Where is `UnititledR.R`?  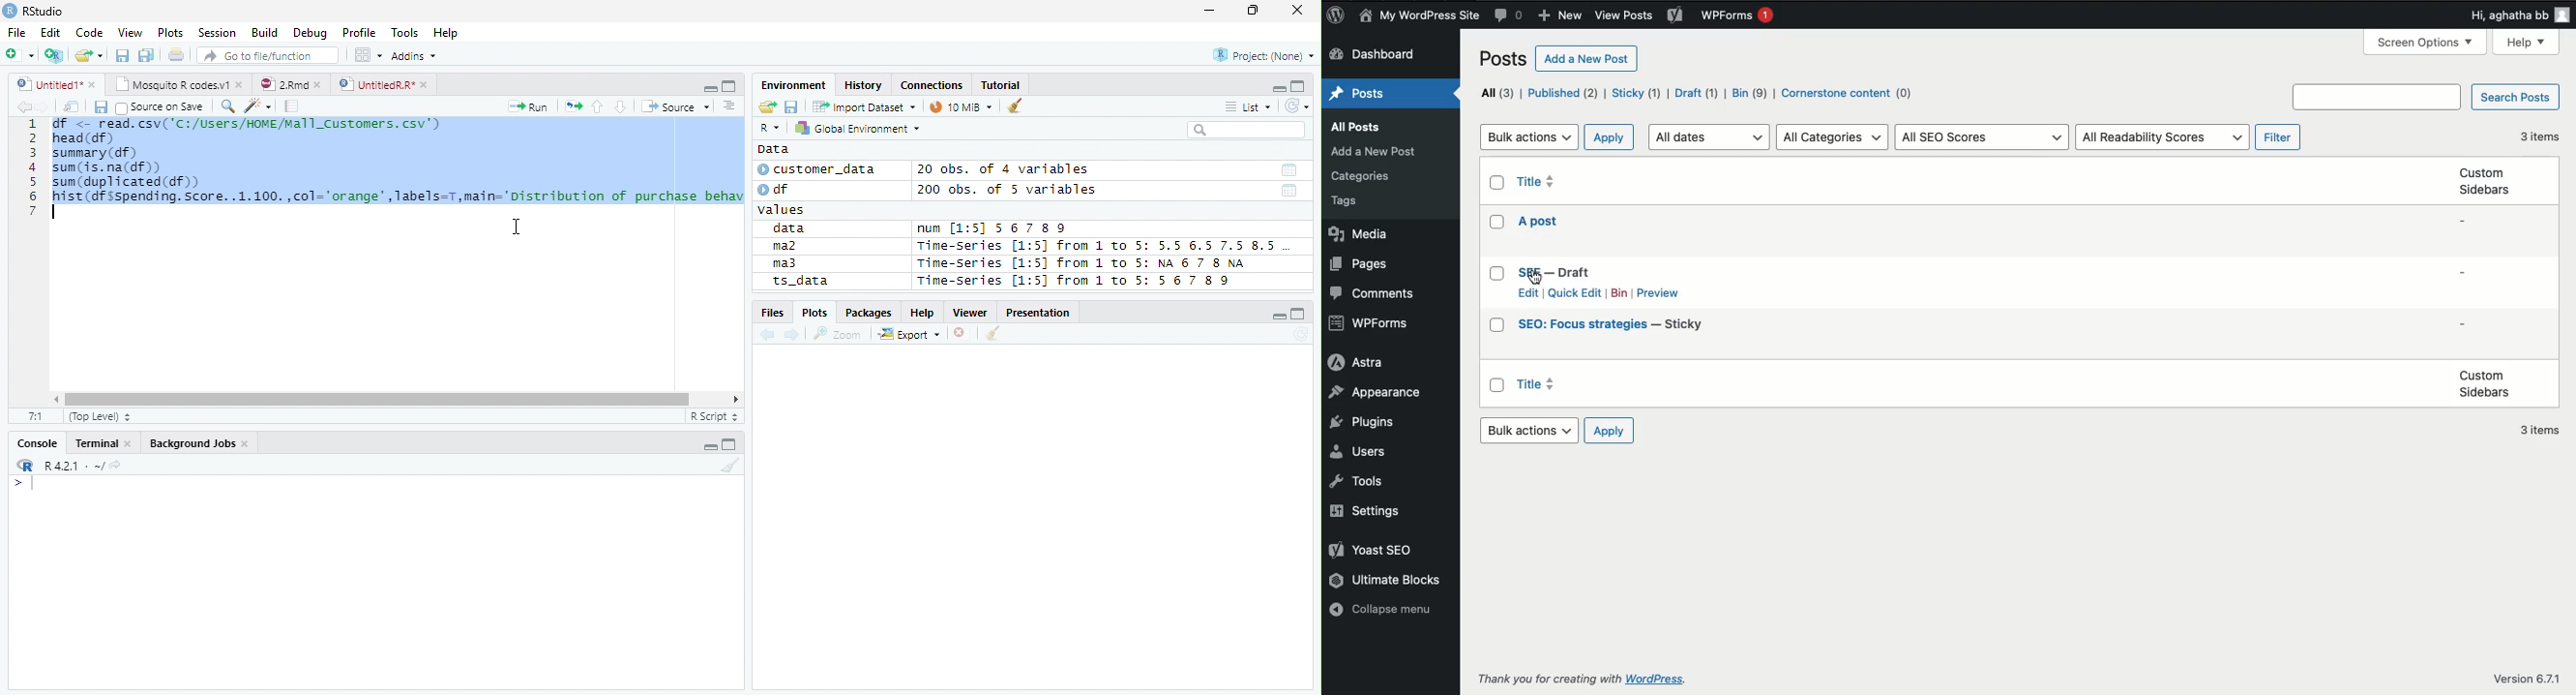 UnititledR.R is located at coordinates (385, 85).